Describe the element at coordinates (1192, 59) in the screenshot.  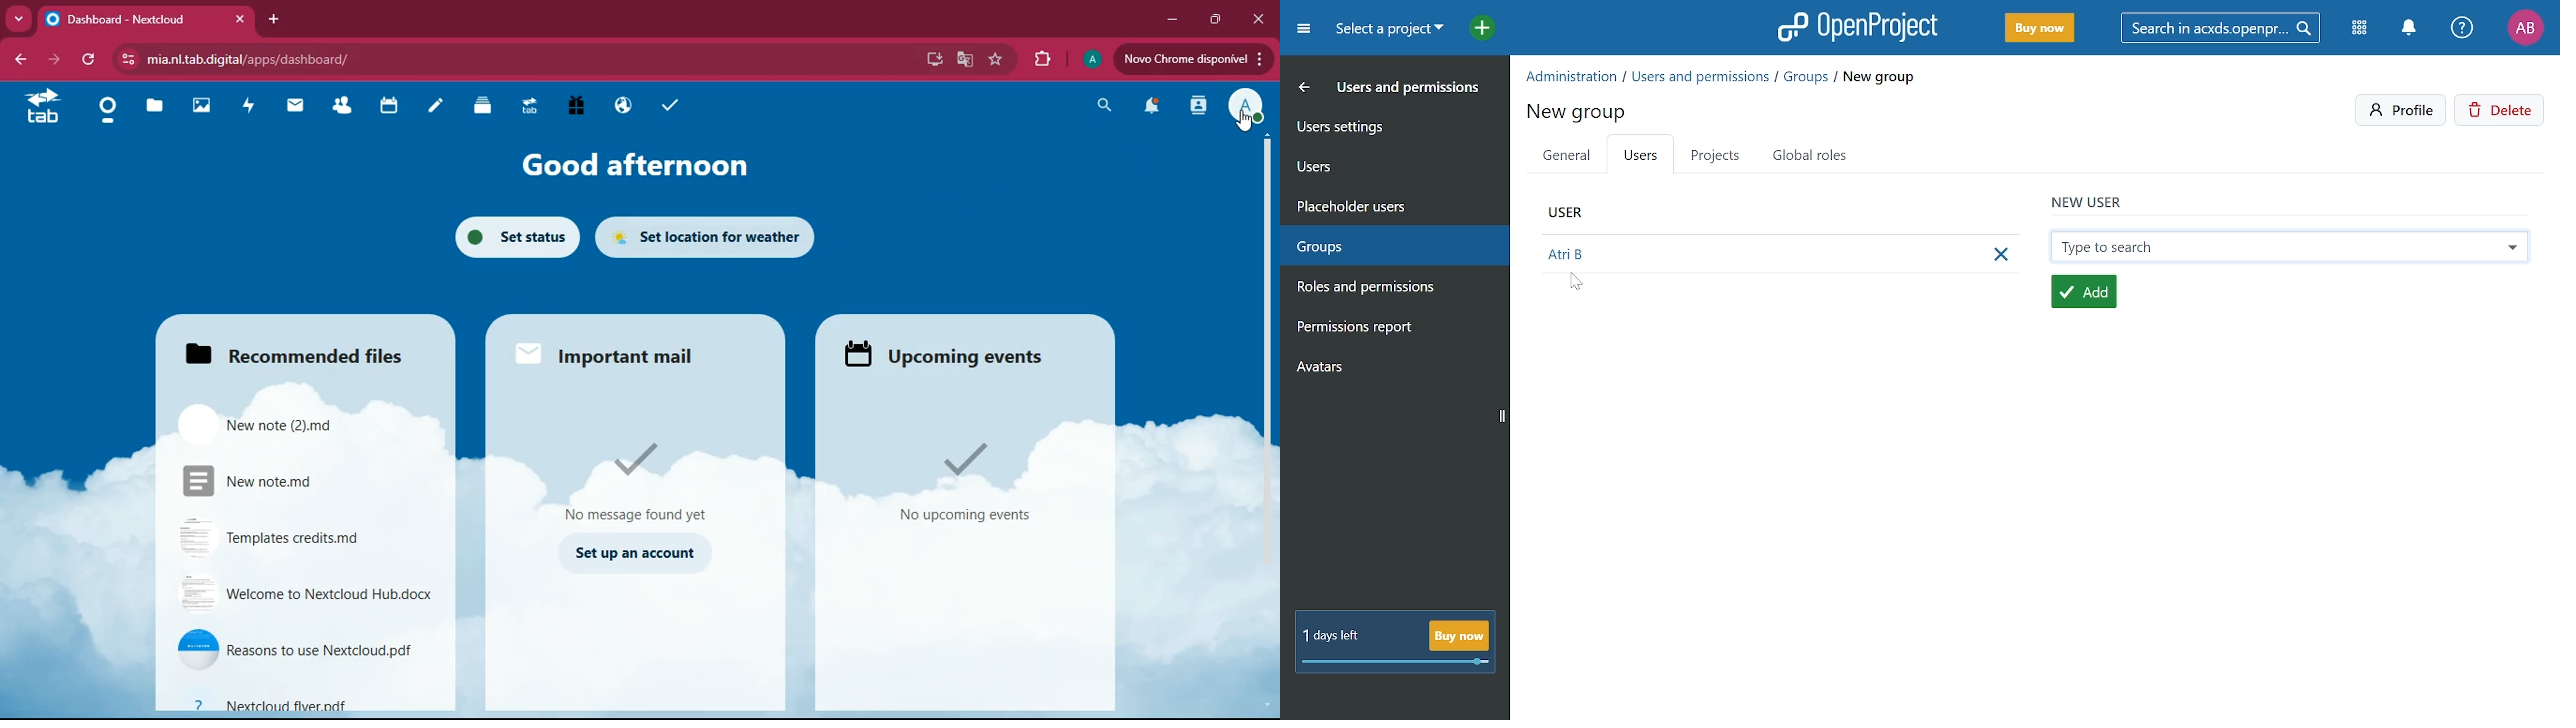
I see `update` at that location.